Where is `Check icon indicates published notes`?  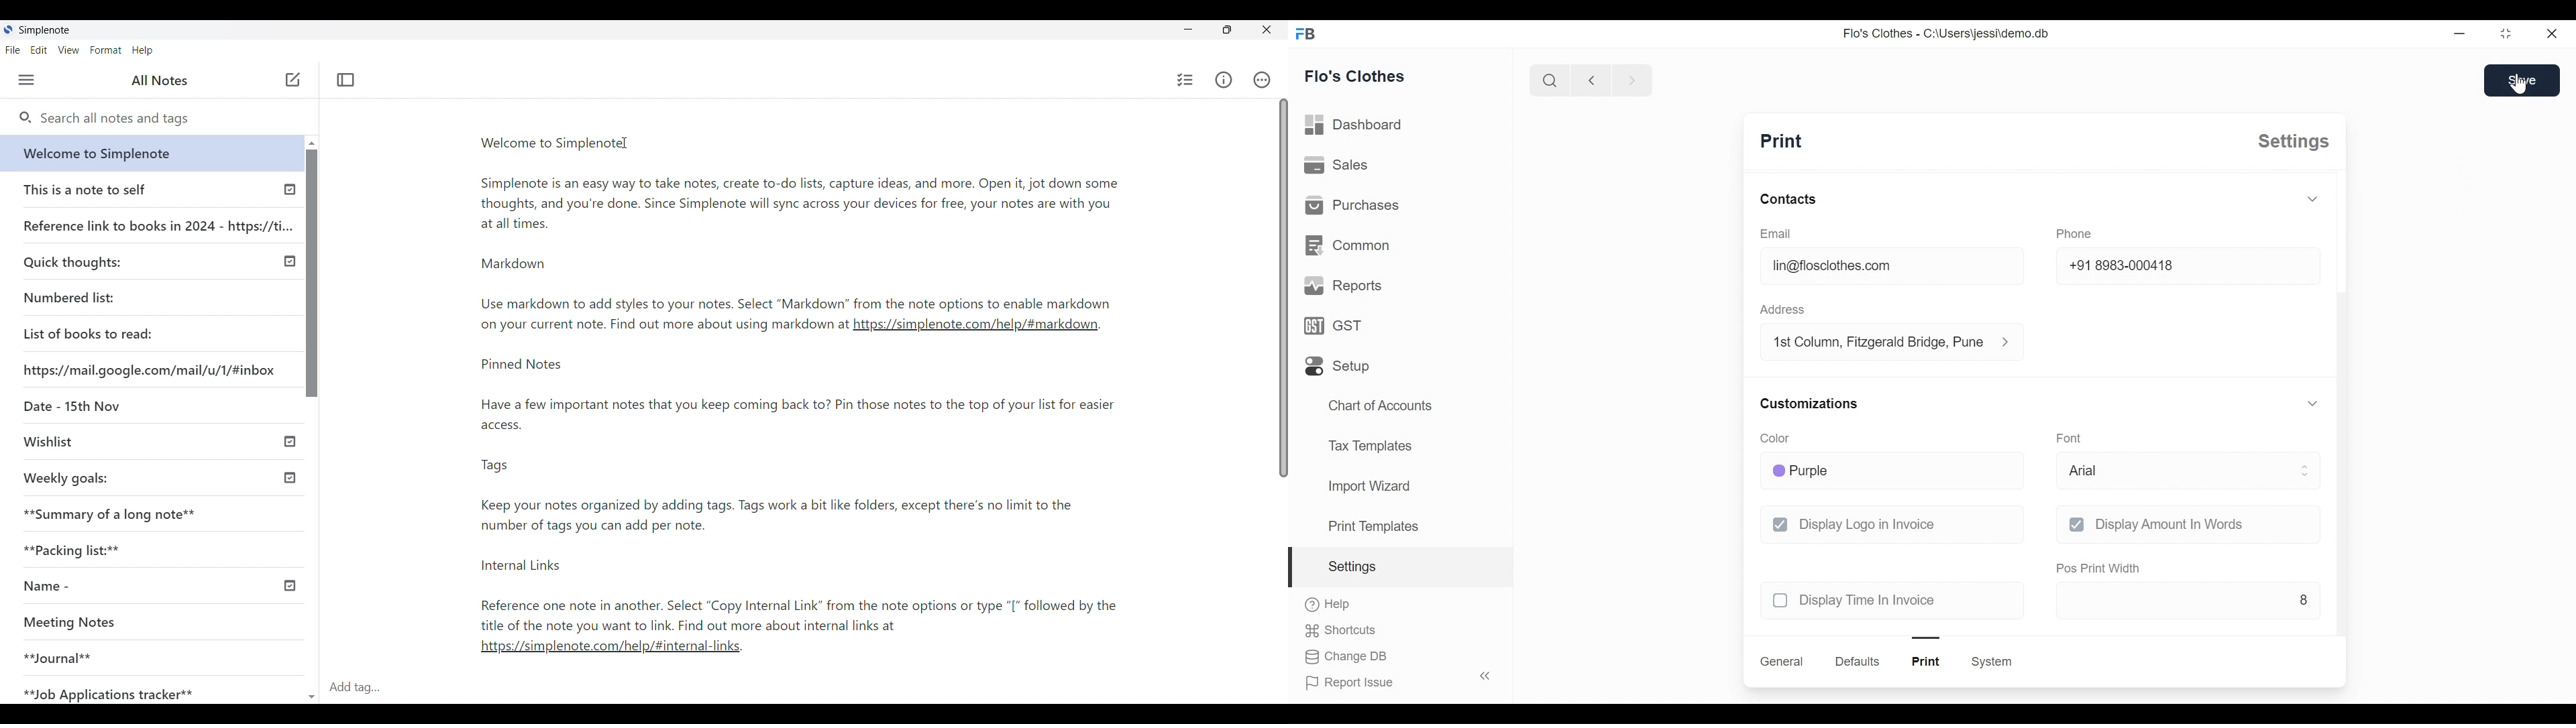
Check icon indicates published notes is located at coordinates (292, 585).